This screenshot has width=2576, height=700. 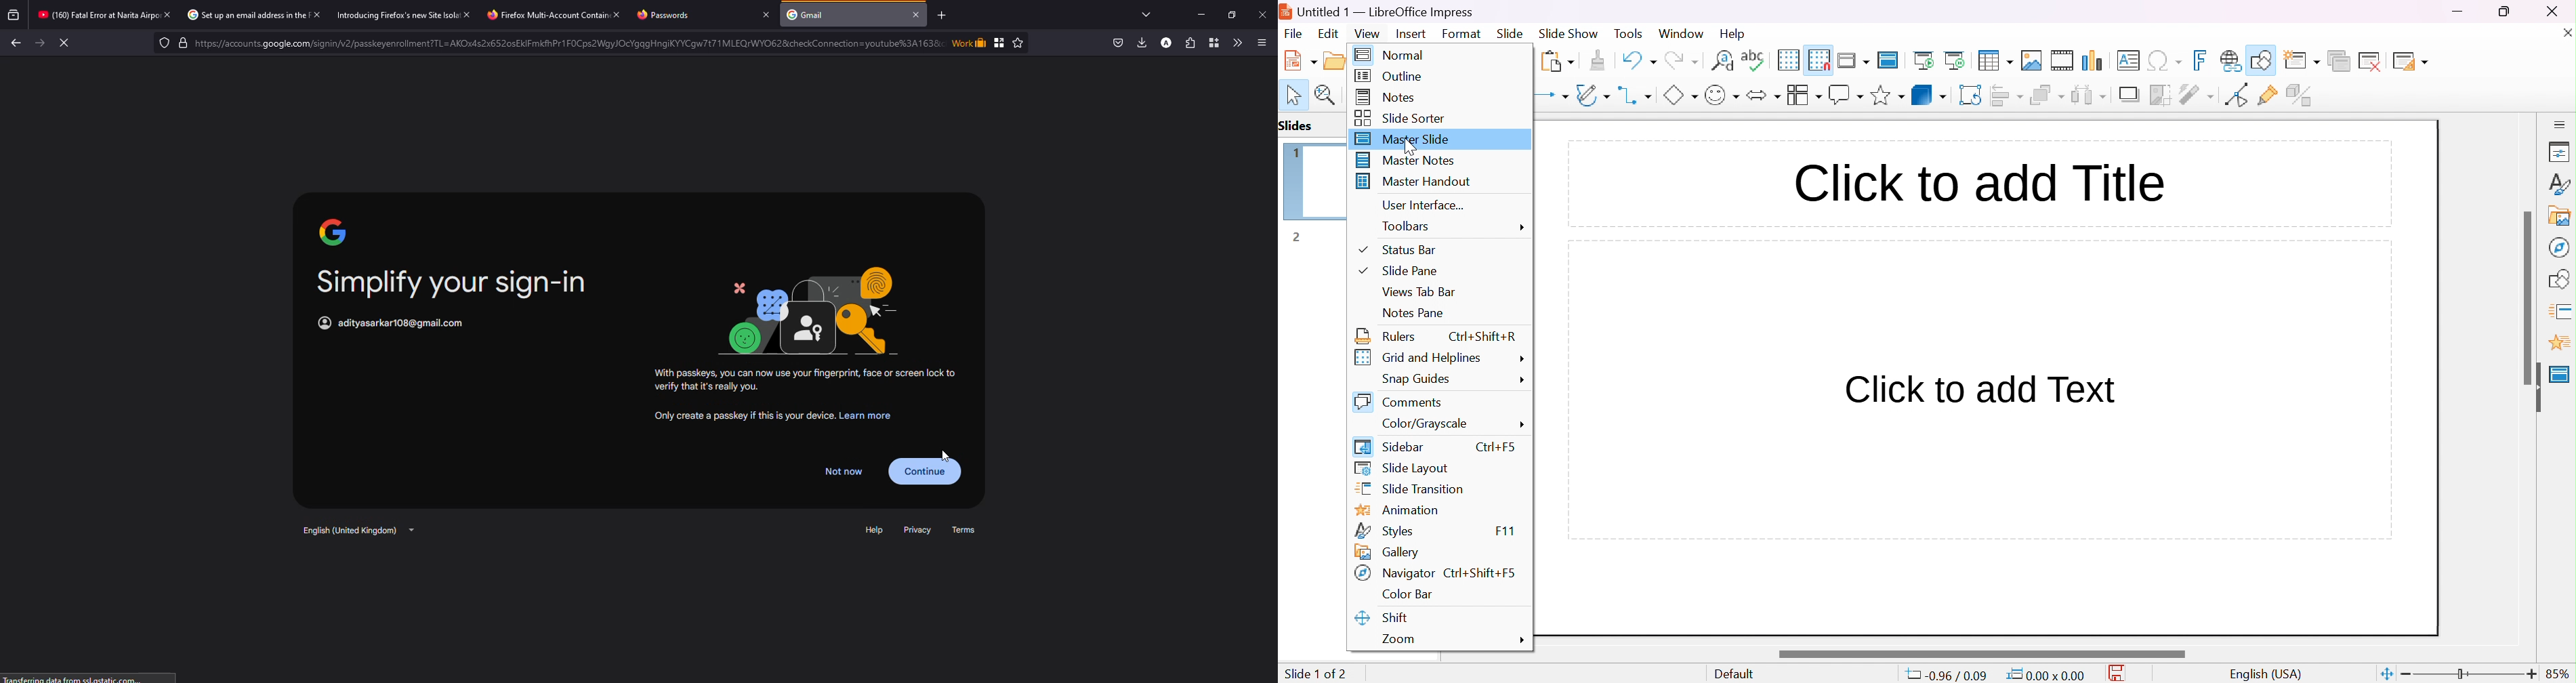 I want to click on zoom & pan, so click(x=1327, y=94).